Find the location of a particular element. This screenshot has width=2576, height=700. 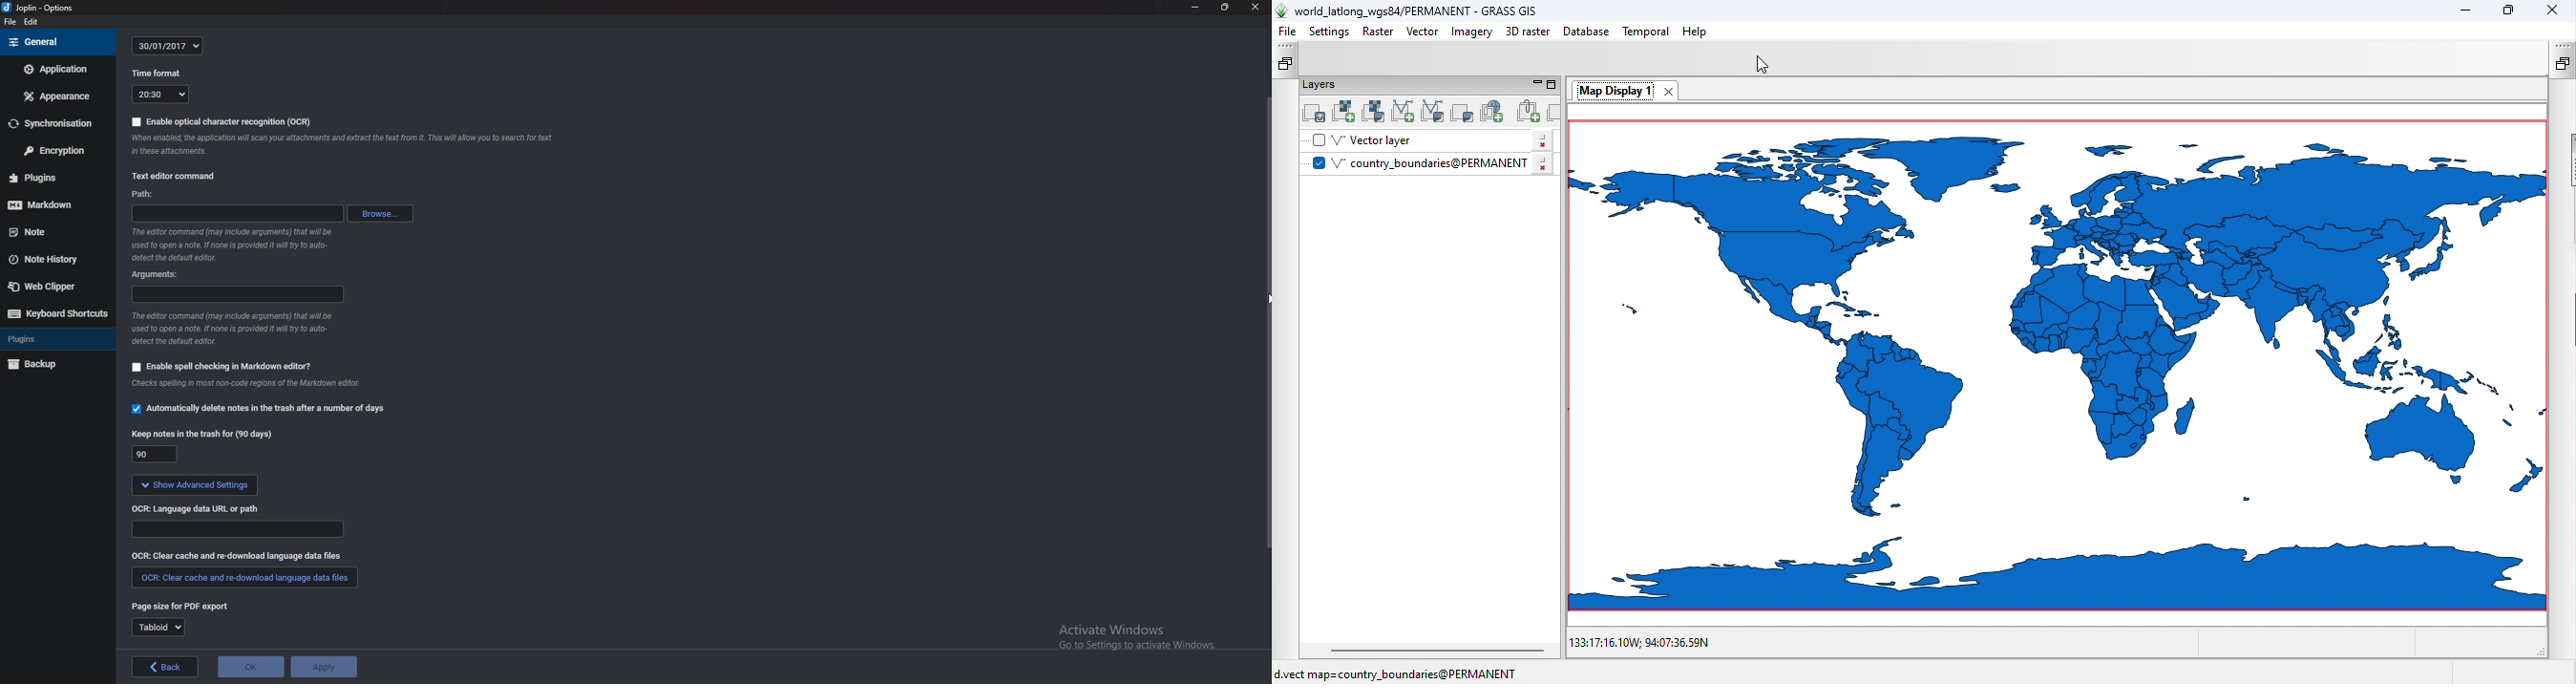

Keyboard shortcuts is located at coordinates (57, 314).